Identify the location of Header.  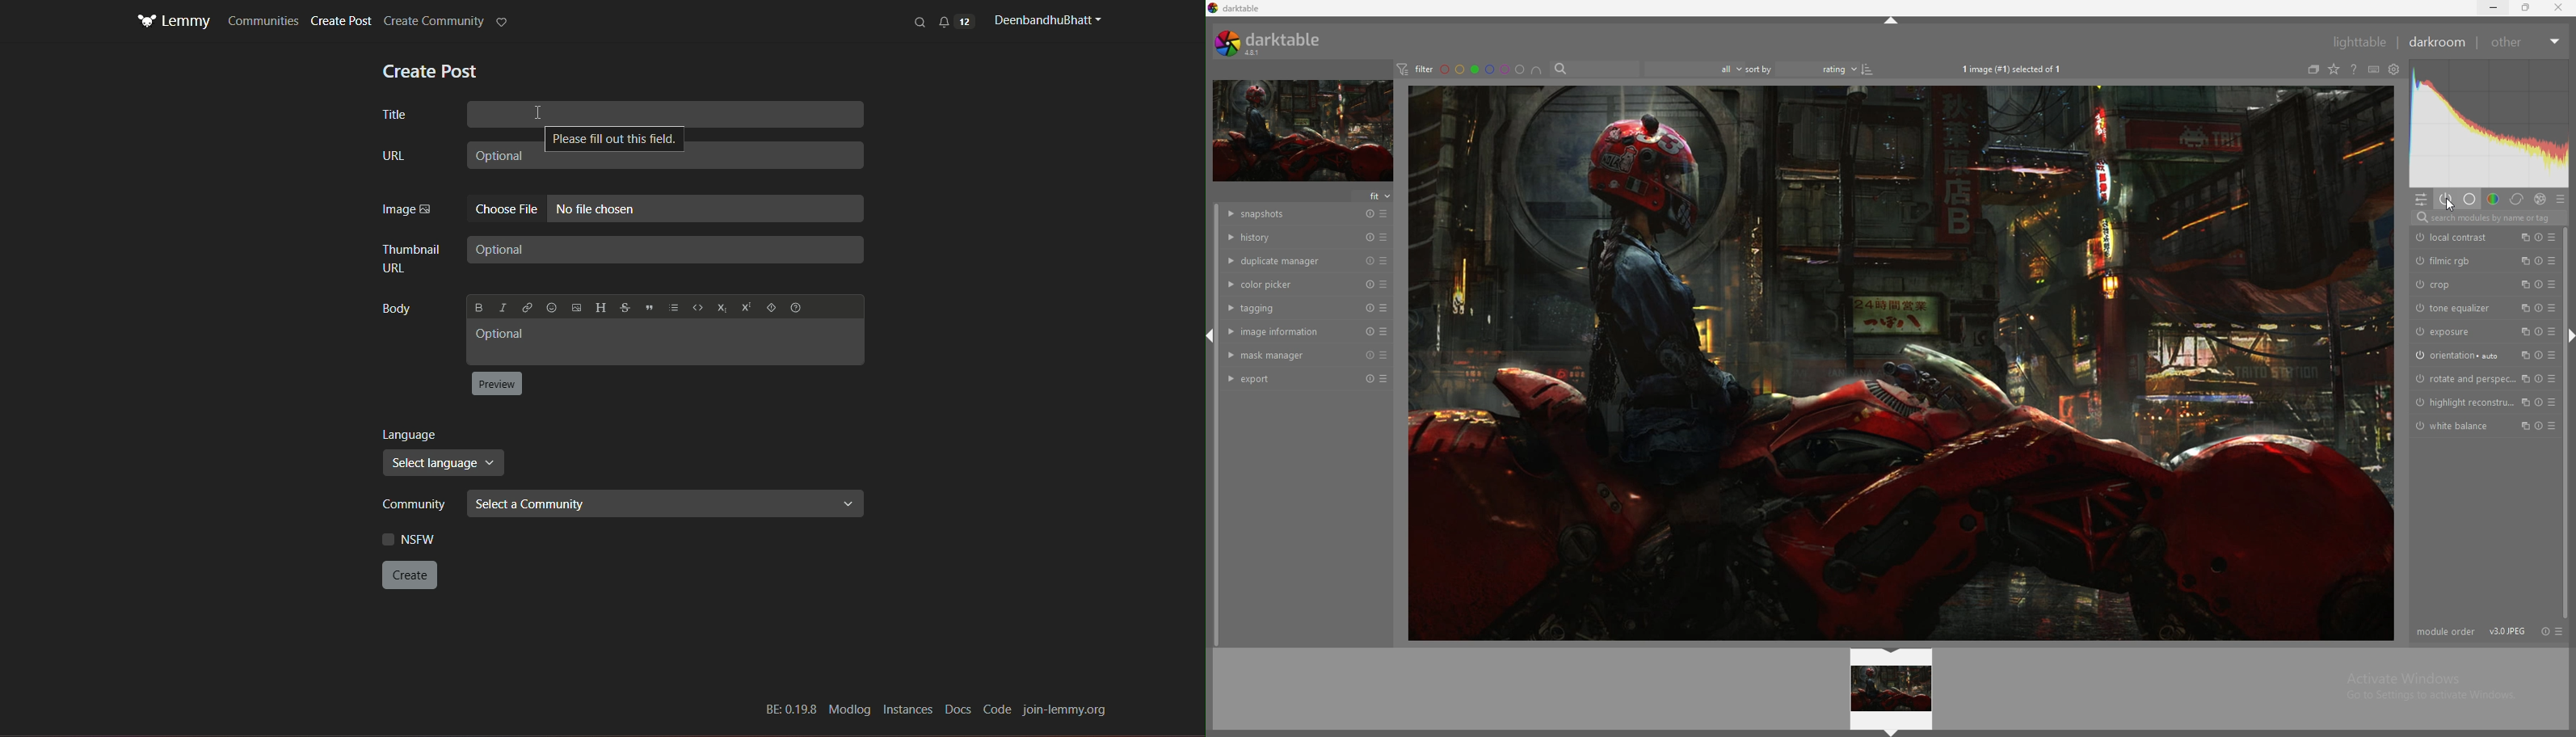
(599, 307).